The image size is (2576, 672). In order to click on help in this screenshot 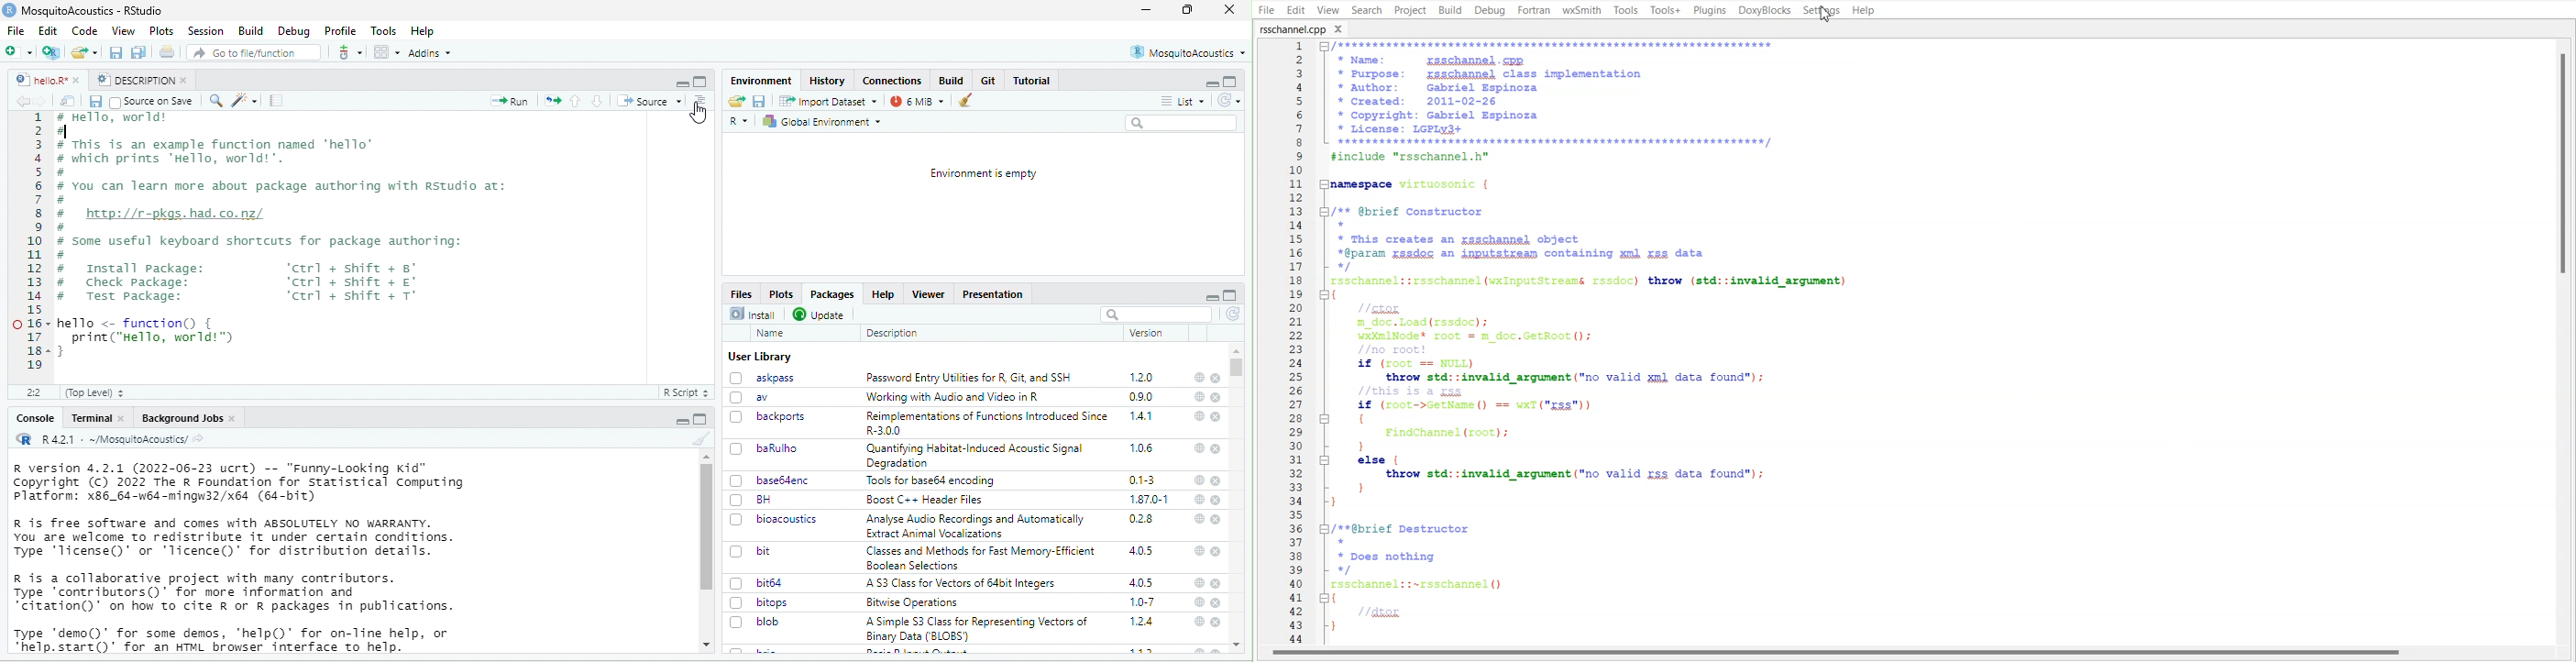, I will do `click(1198, 551)`.